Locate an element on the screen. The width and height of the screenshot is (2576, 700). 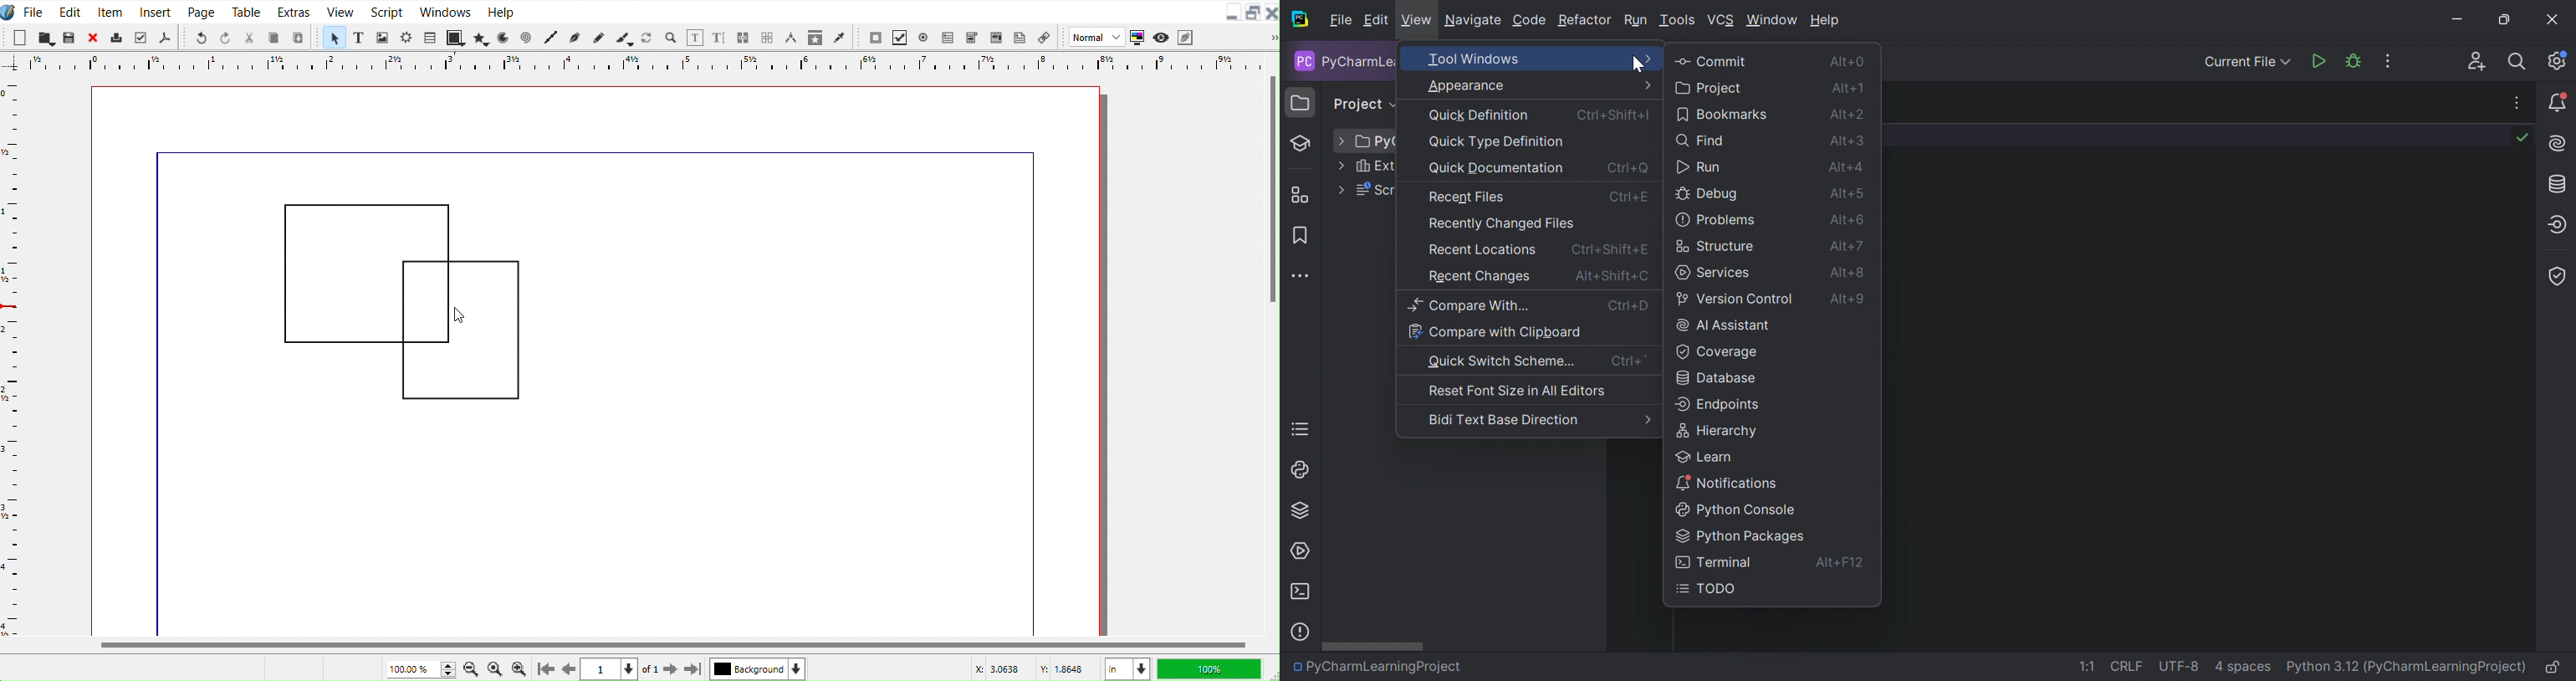
Table is located at coordinates (430, 37).